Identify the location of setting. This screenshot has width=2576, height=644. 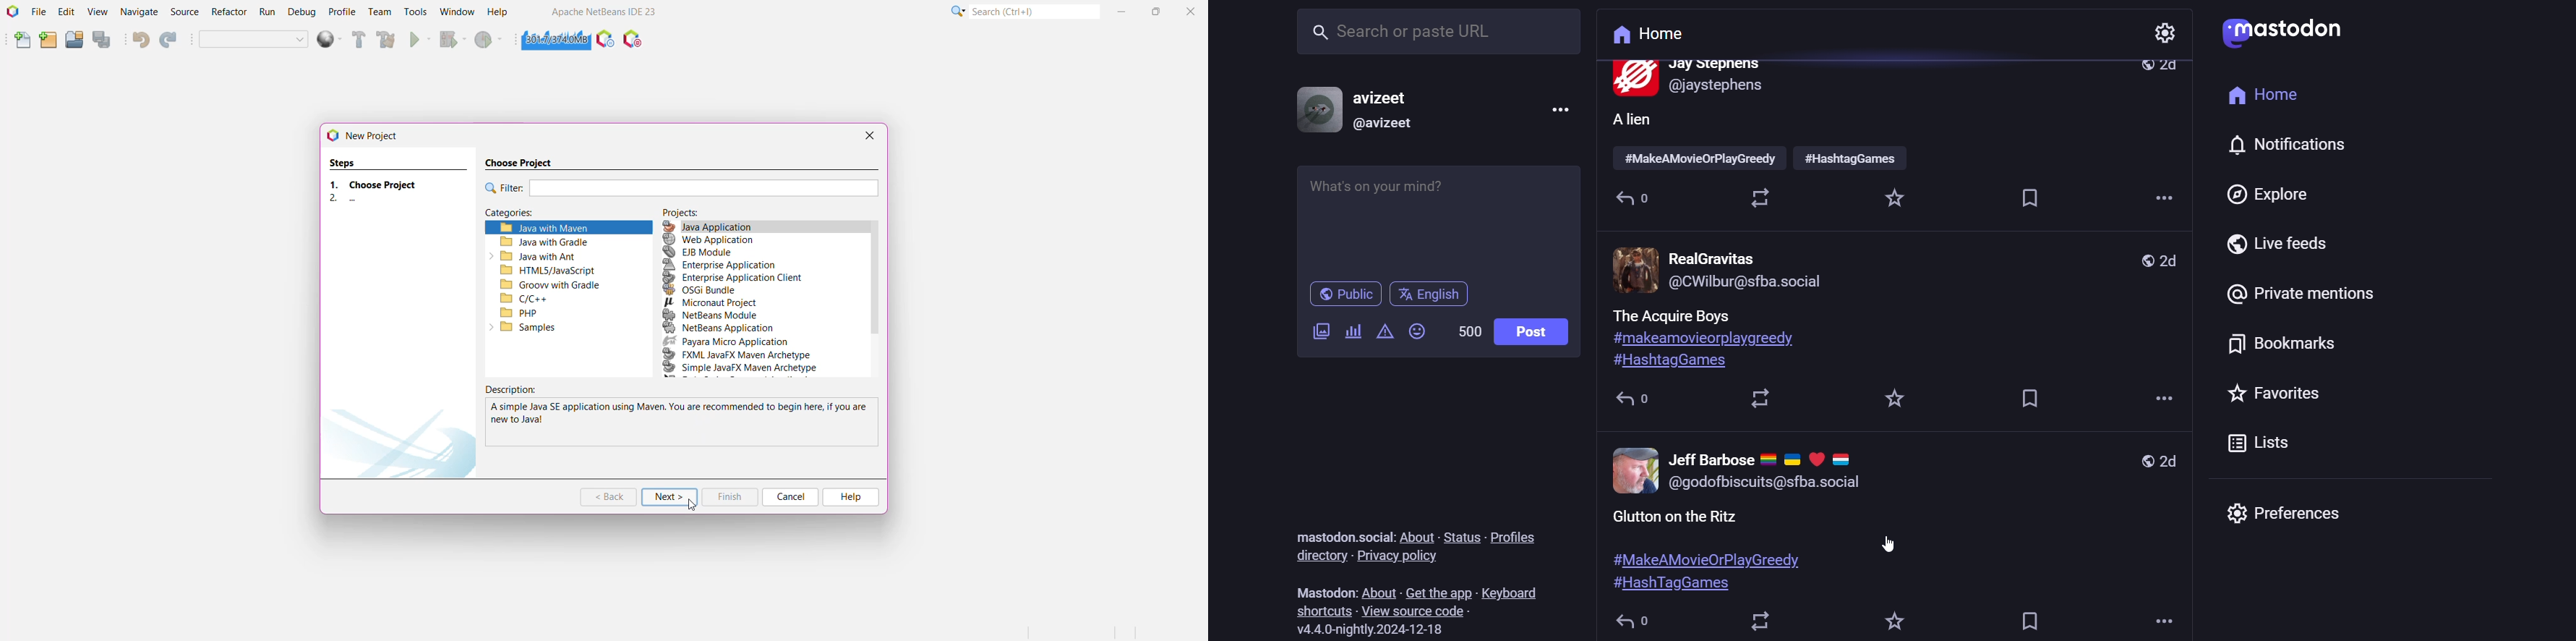
(2168, 32).